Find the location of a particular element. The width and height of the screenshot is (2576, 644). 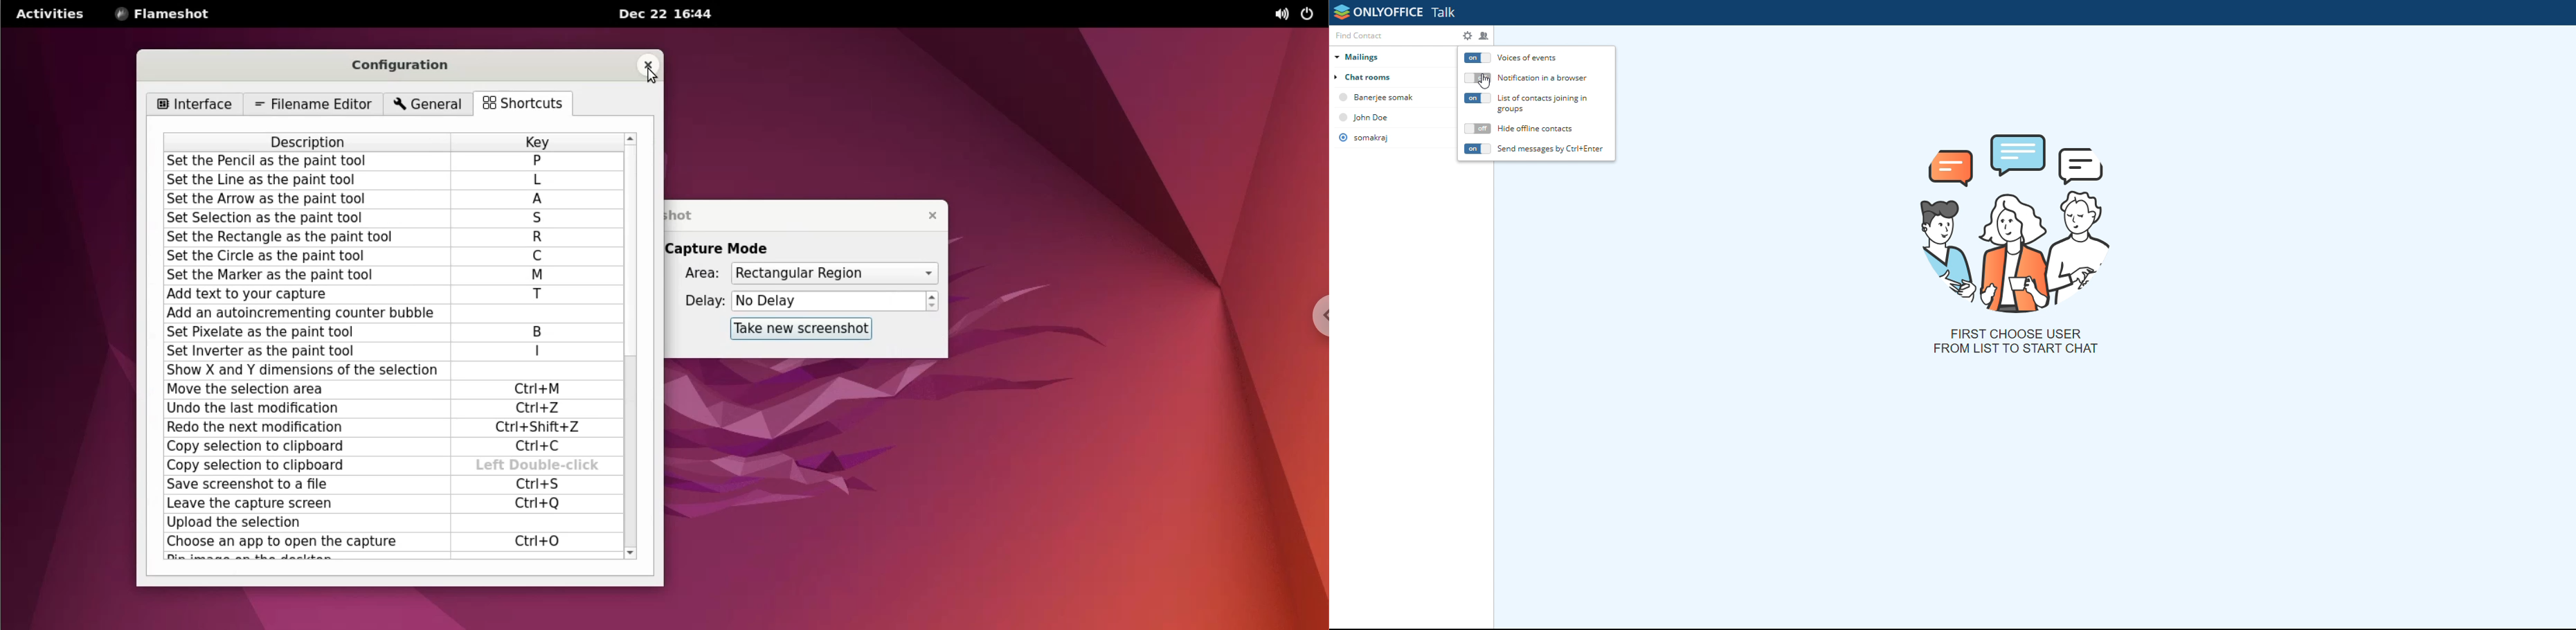

delay time input box is located at coordinates (829, 302).